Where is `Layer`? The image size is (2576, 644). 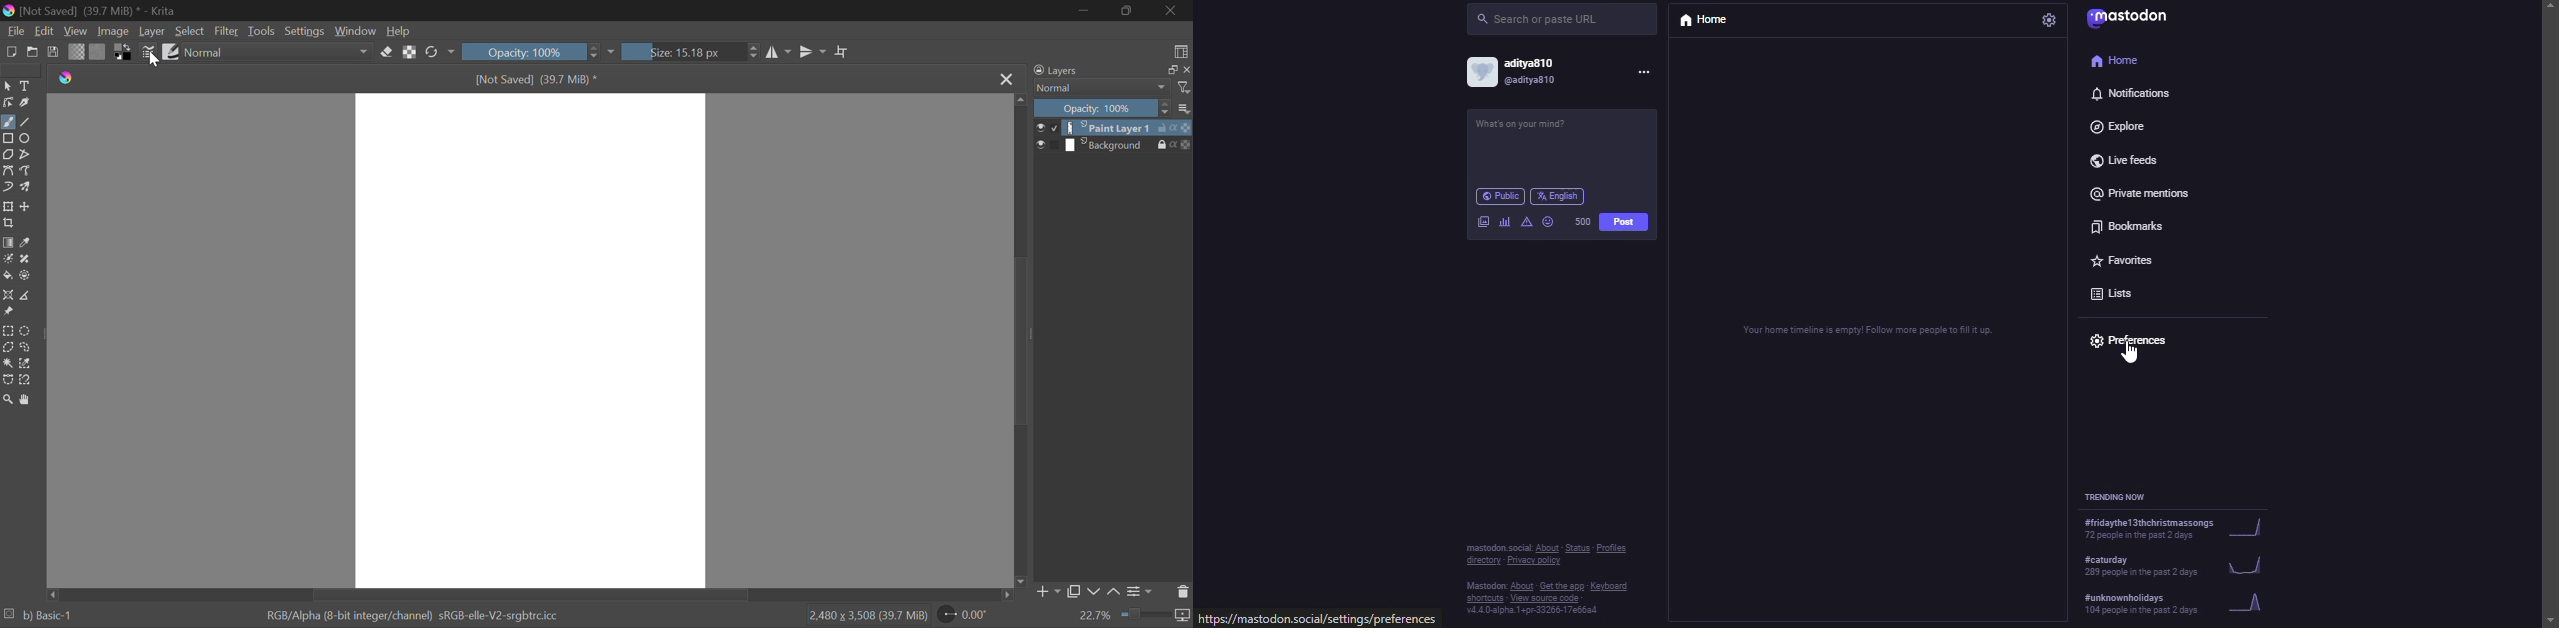 Layer is located at coordinates (152, 32).